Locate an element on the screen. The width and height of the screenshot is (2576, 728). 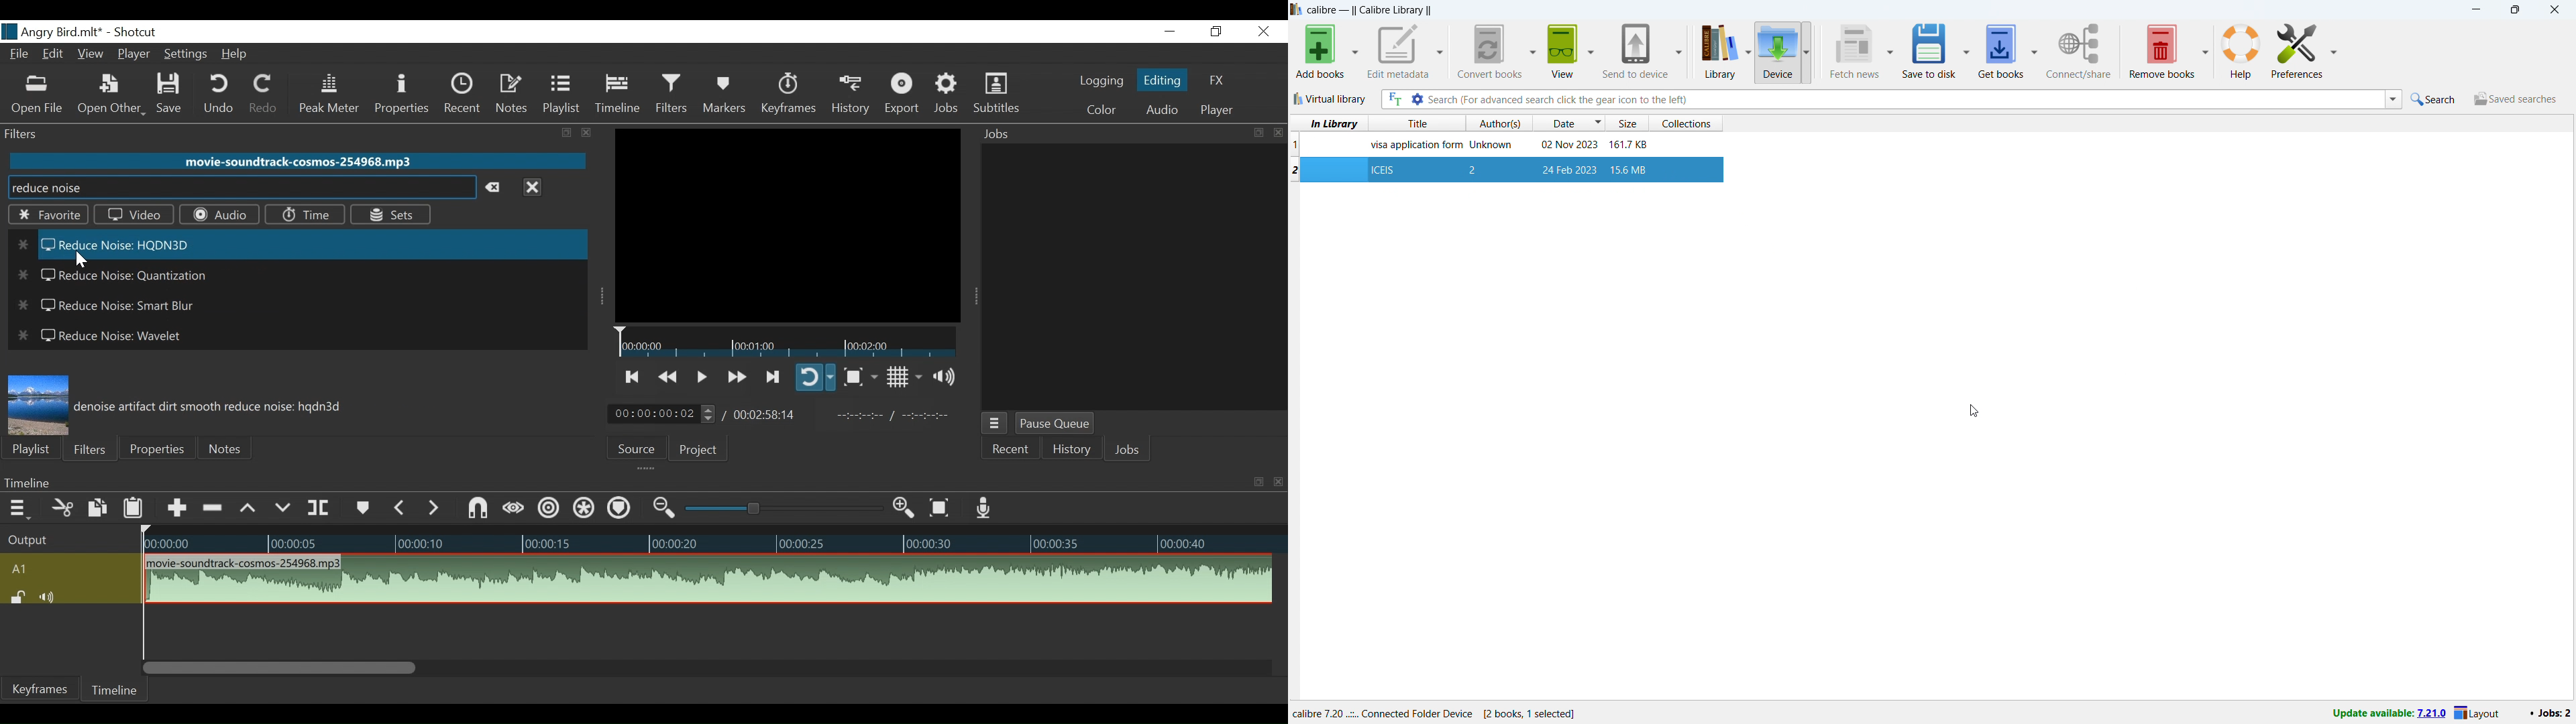
Output is located at coordinates (65, 537).